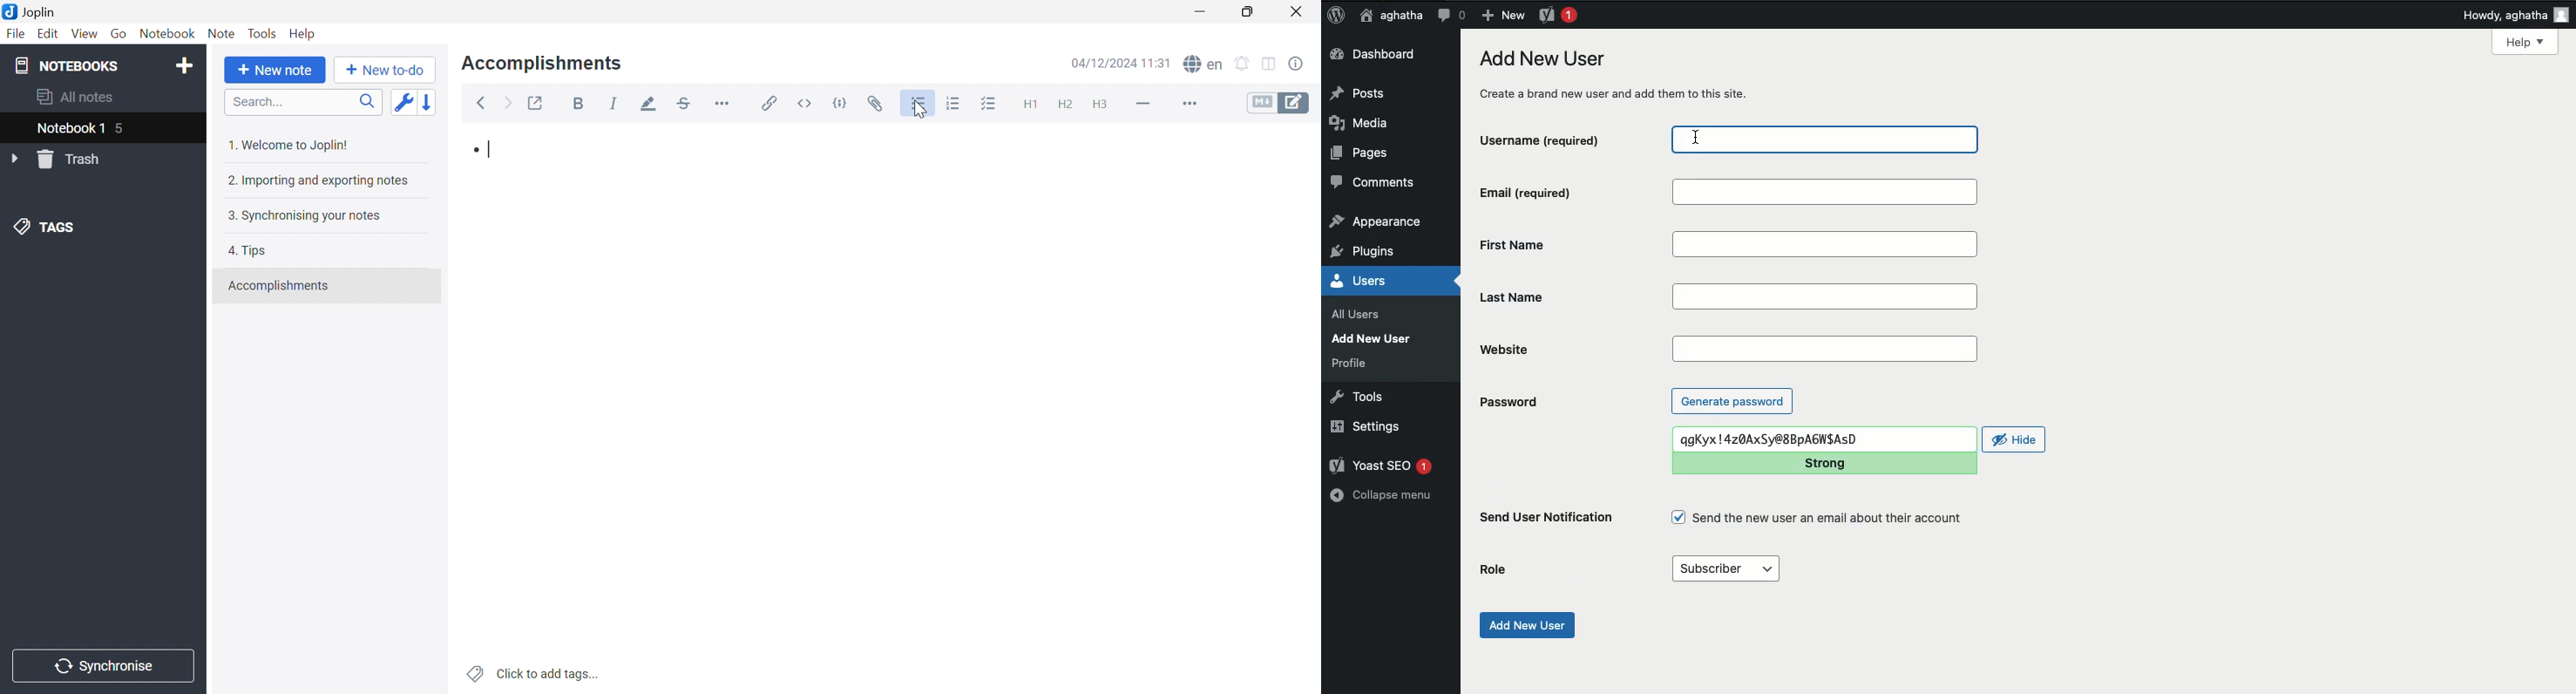 The image size is (2576, 700). I want to click on Synchronise, so click(100, 666).